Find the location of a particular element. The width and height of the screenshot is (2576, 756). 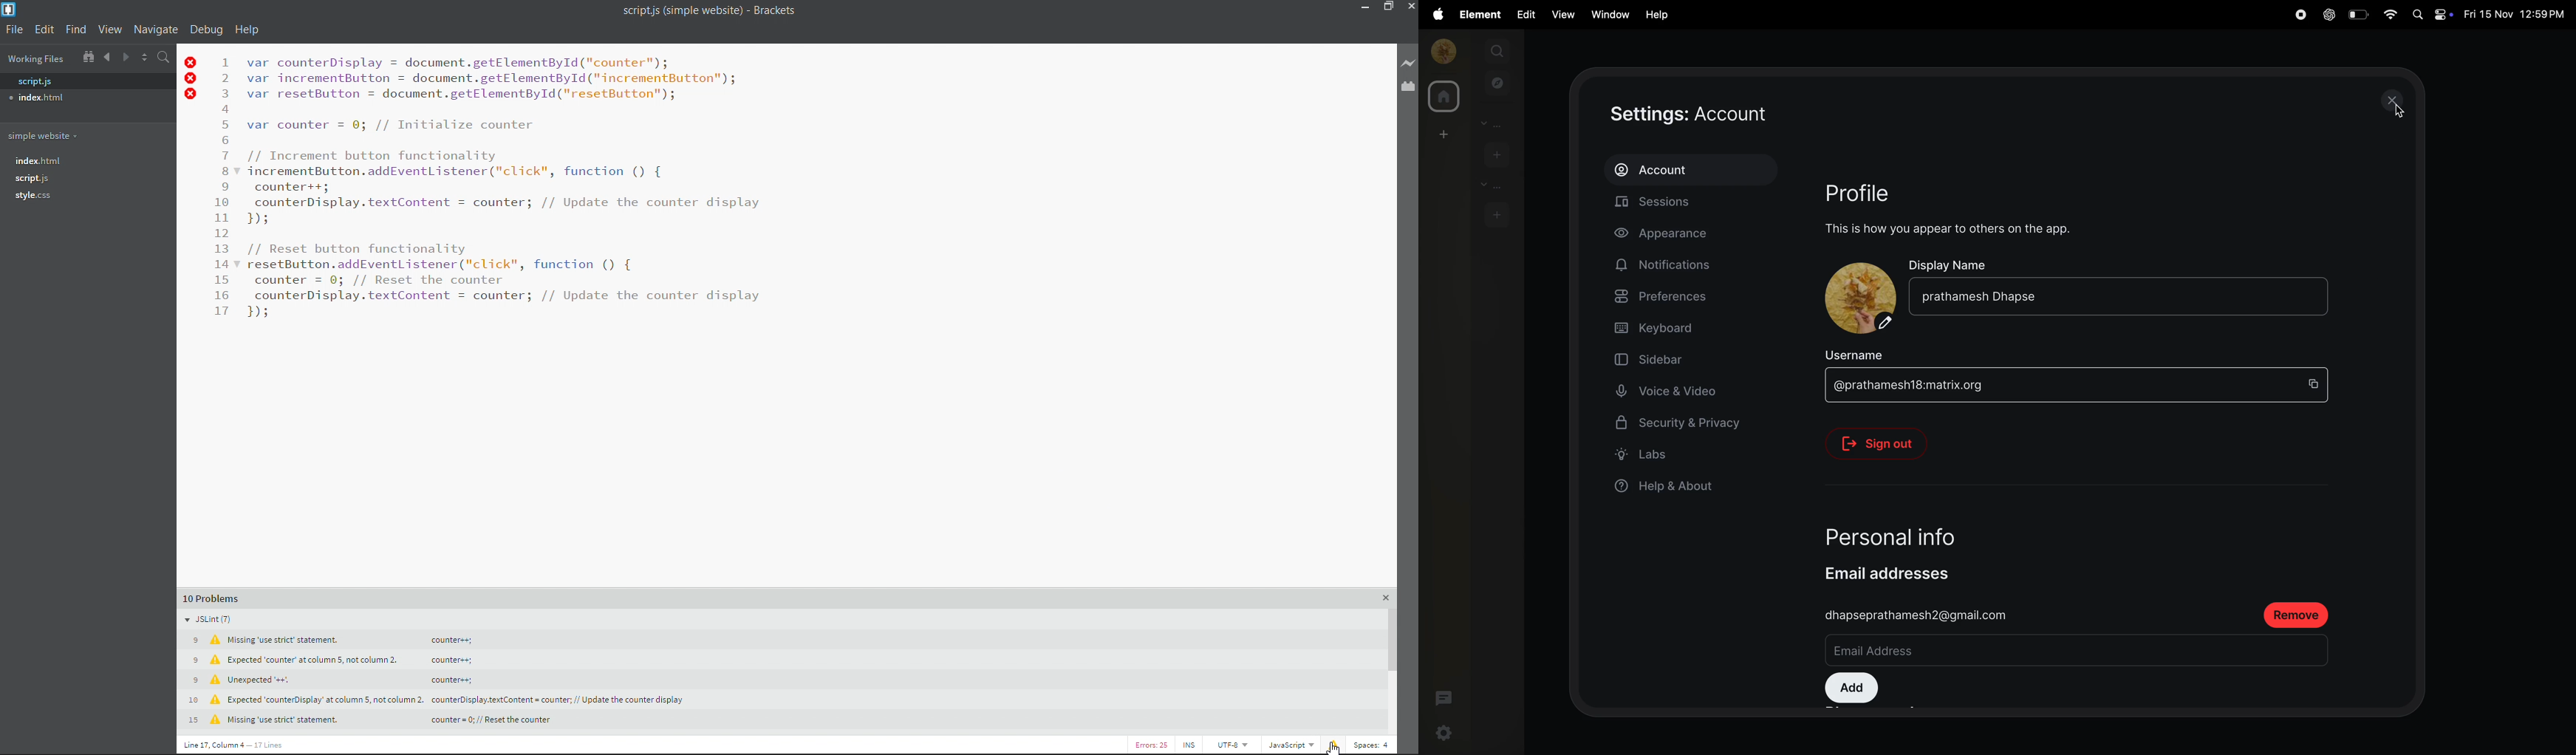

username is located at coordinates (1856, 354).